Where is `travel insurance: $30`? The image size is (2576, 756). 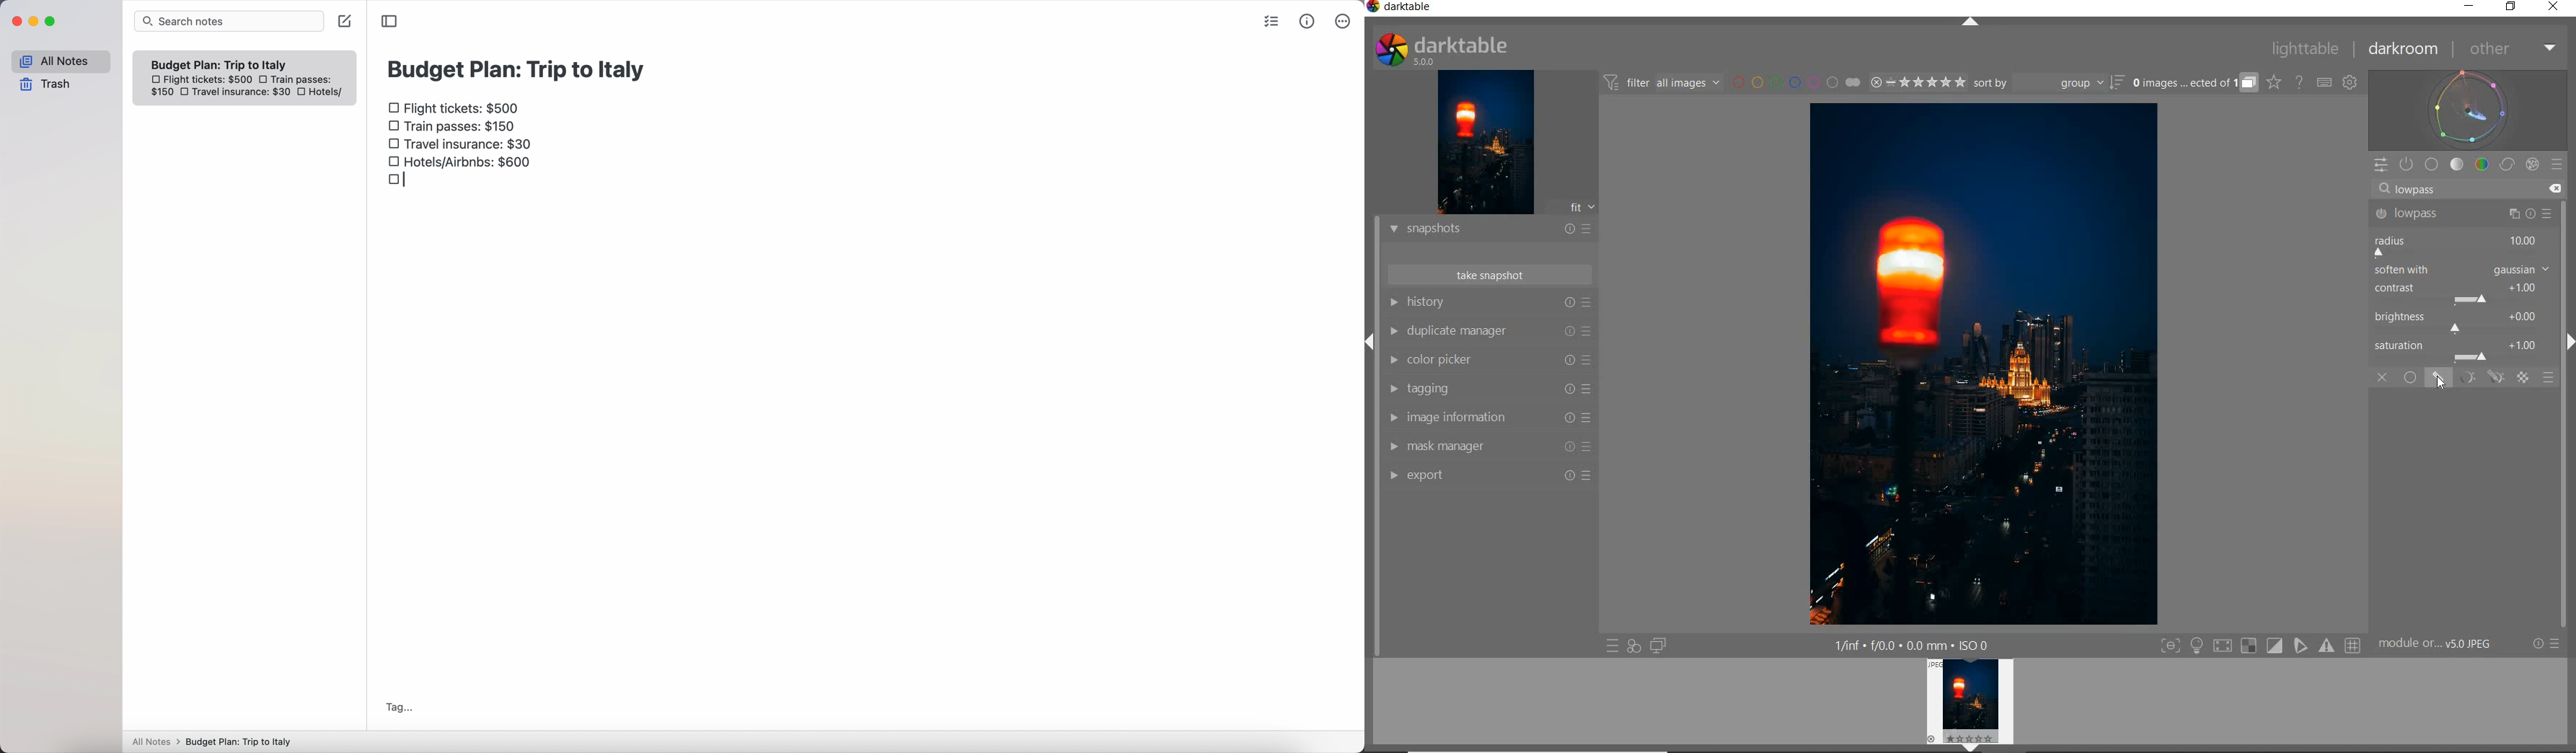 travel insurance: $30 is located at coordinates (244, 93).